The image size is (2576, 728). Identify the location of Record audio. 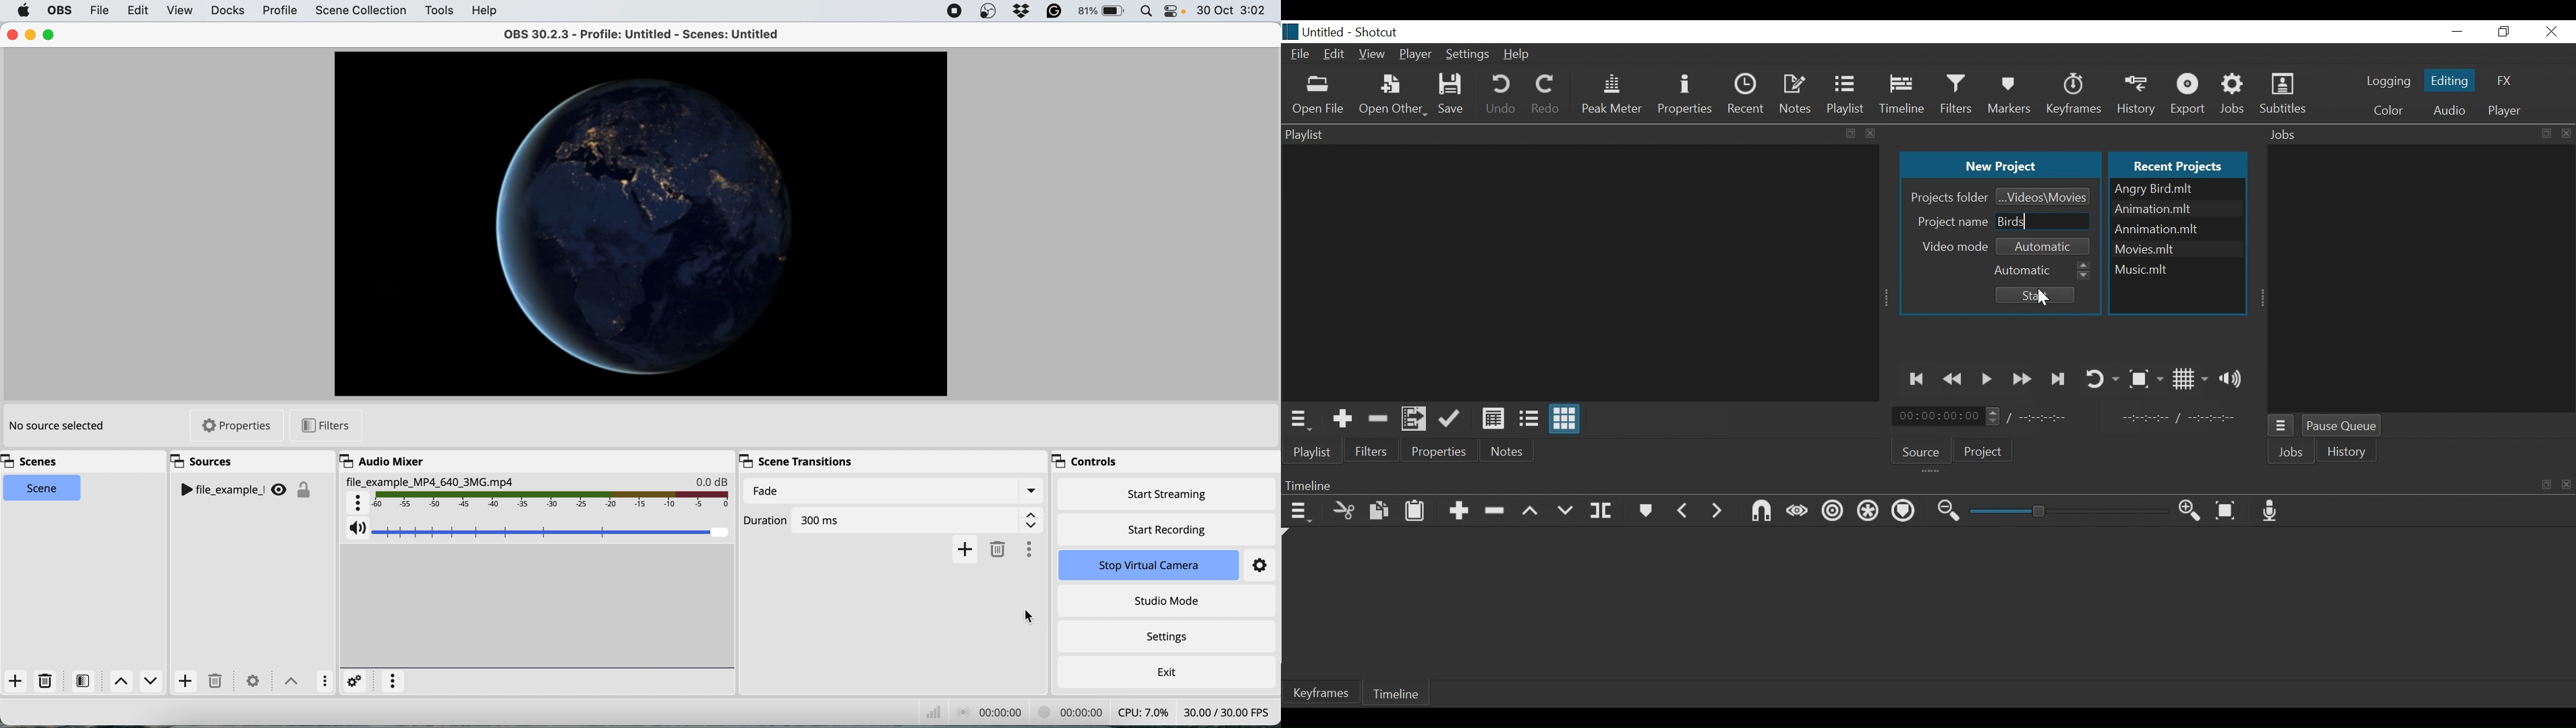
(2274, 511).